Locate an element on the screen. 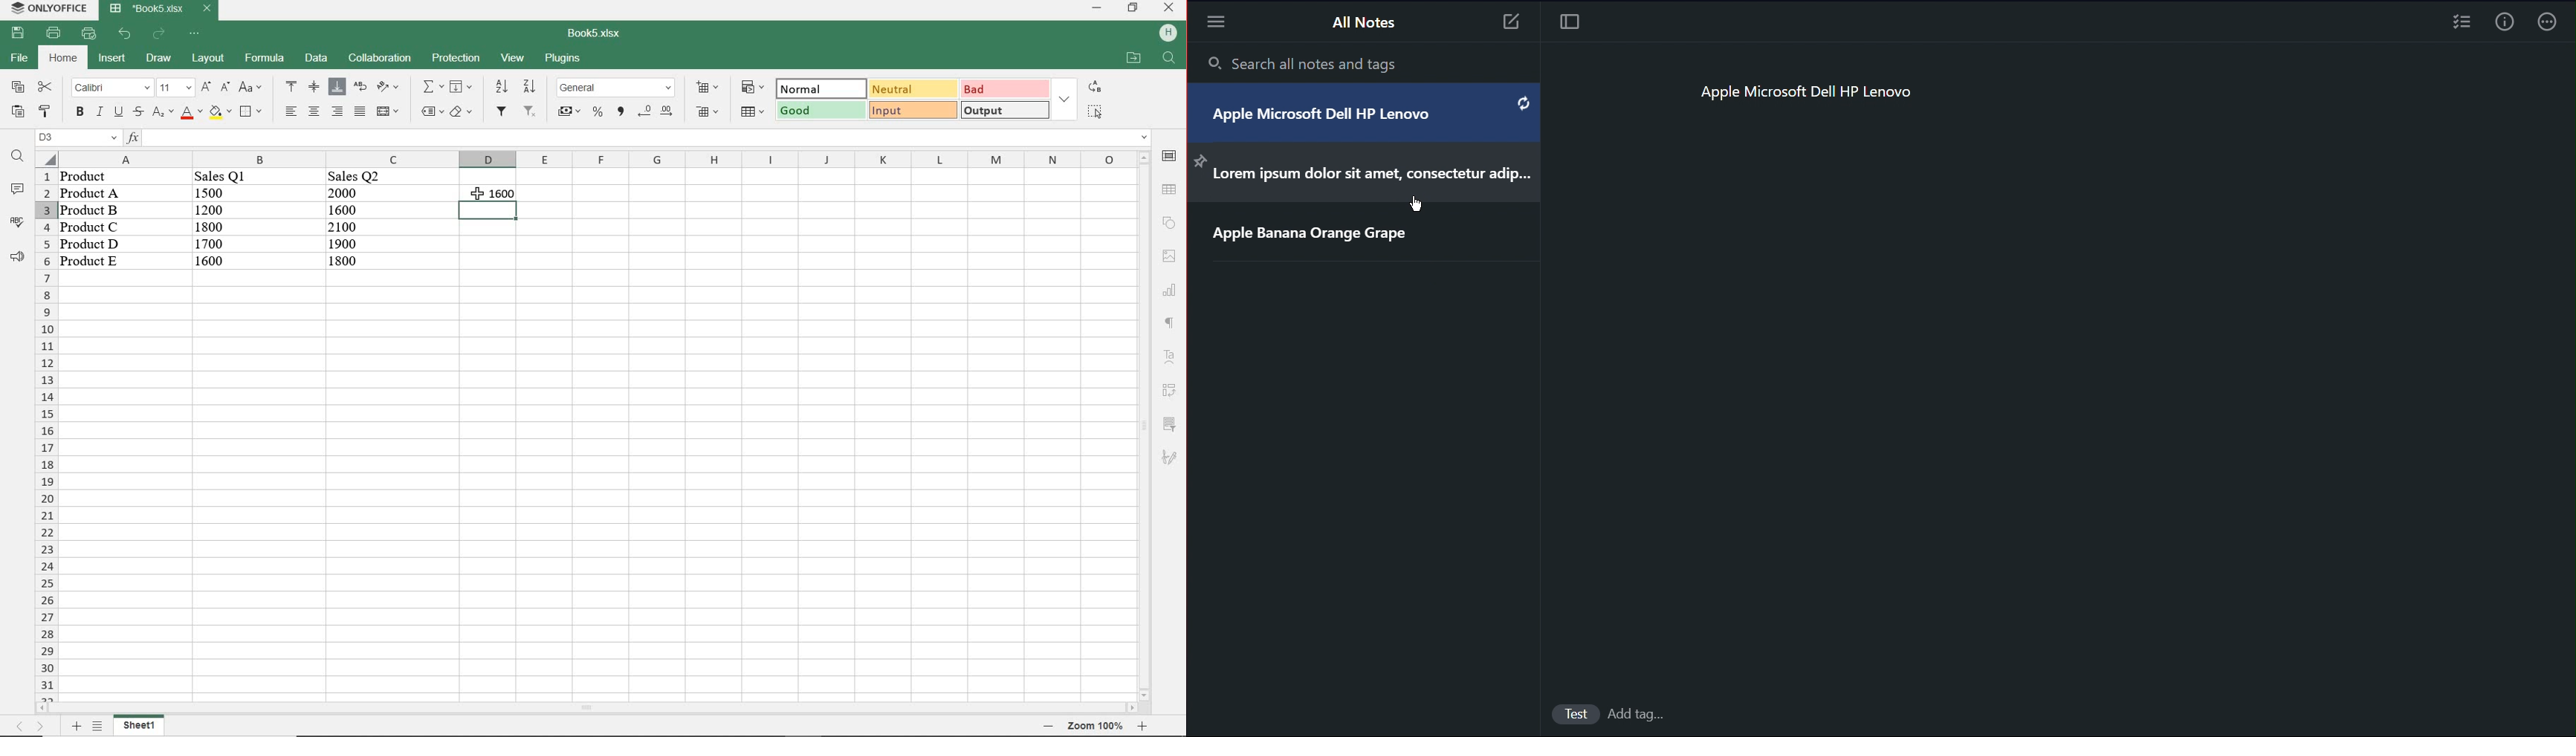 The image size is (2576, 756). named manager is located at coordinates (78, 138).